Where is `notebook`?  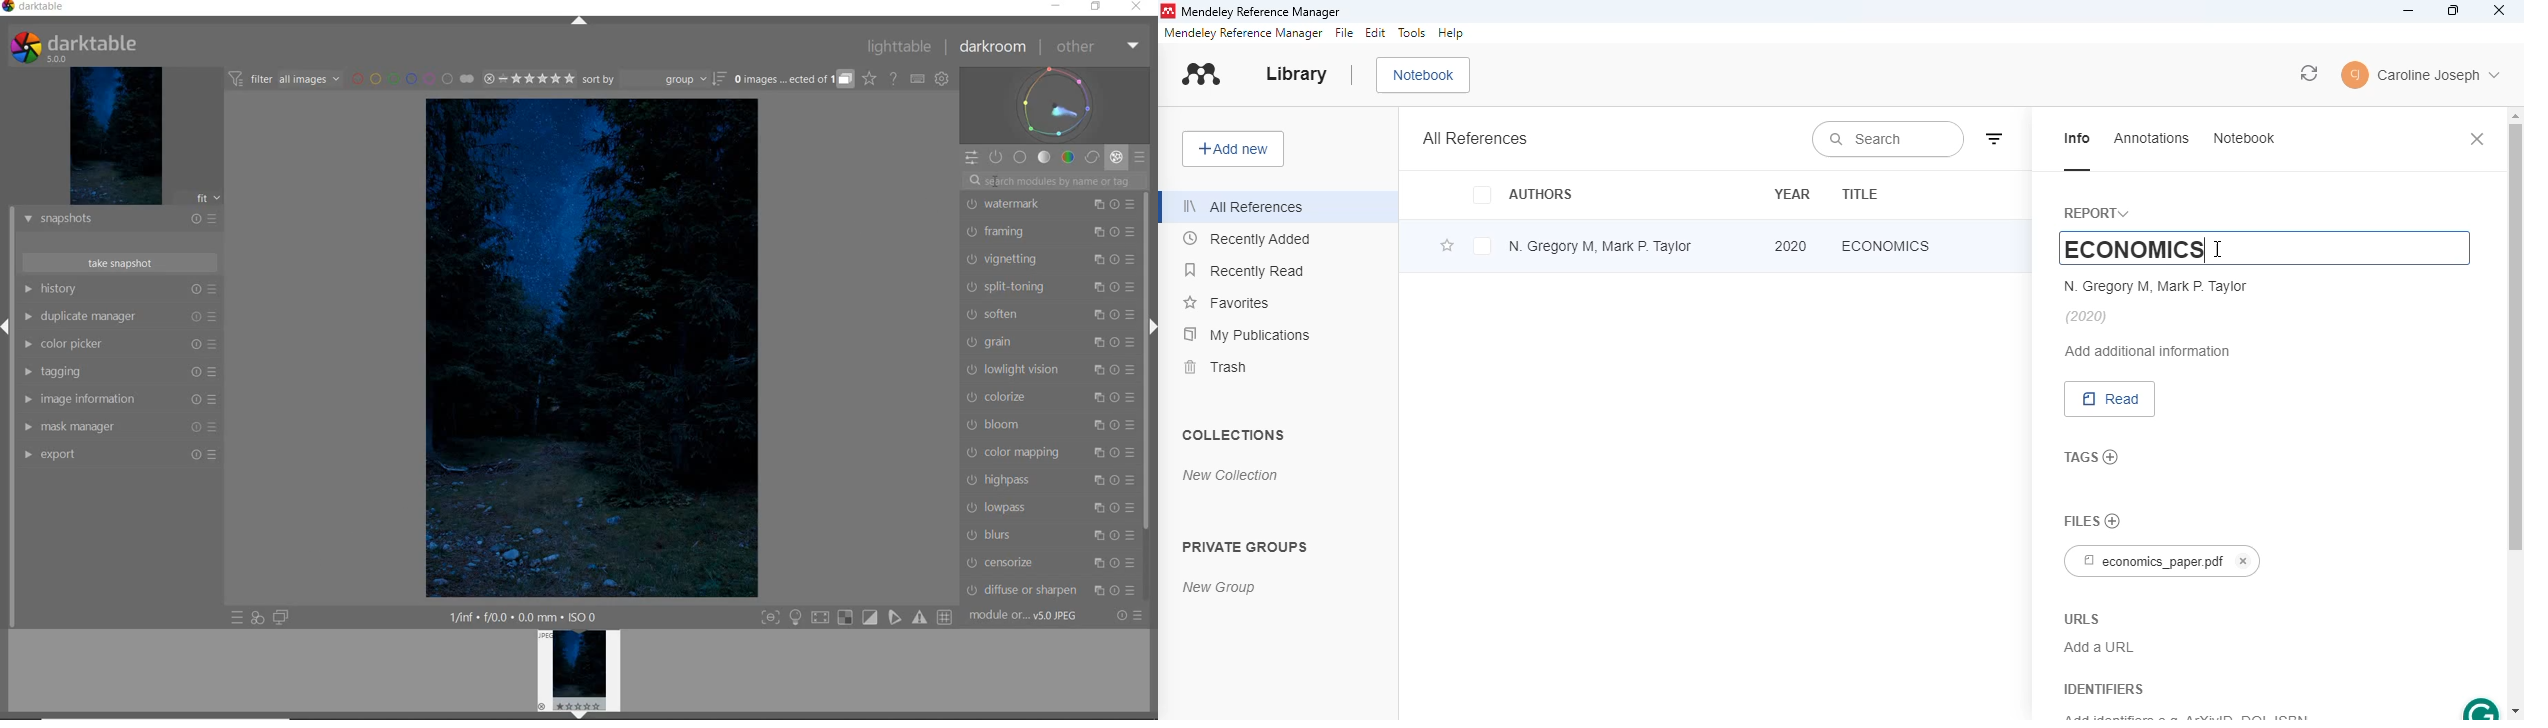 notebook is located at coordinates (2246, 138).